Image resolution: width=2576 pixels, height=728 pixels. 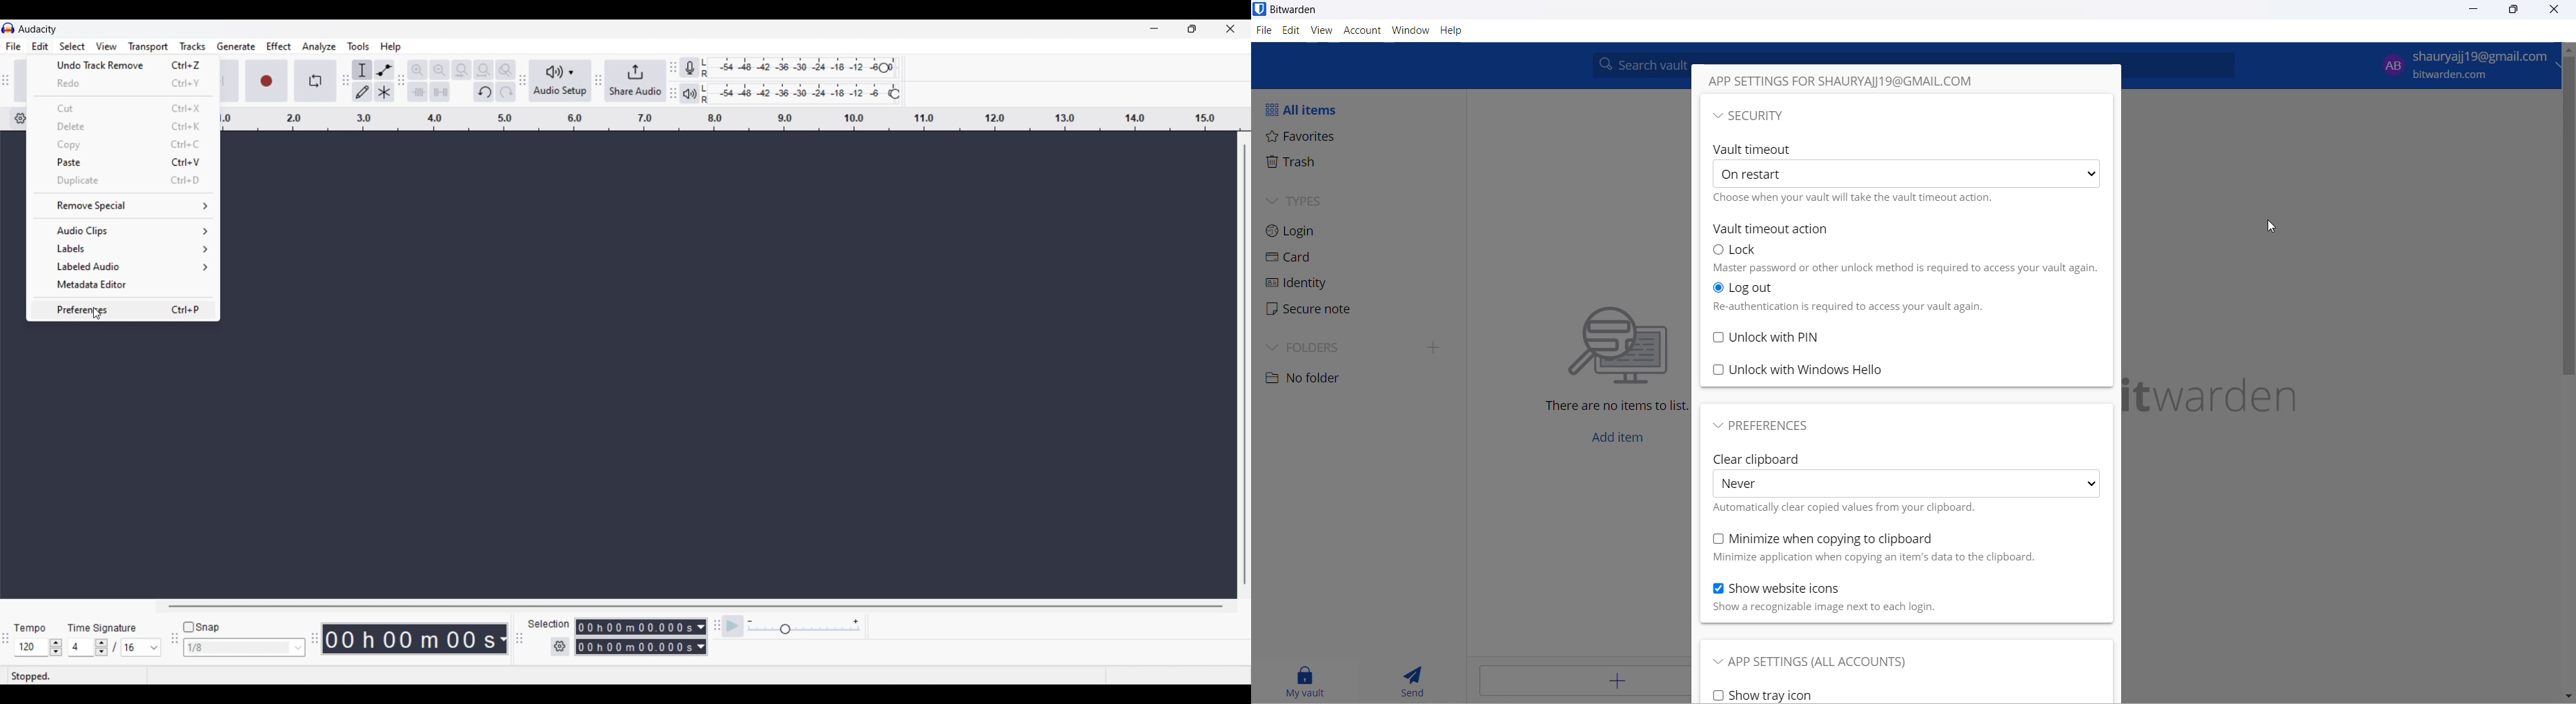 What do you see at coordinates (13, 46) in the screenshot?
I see `File menu` at bounding box center [13, 46].